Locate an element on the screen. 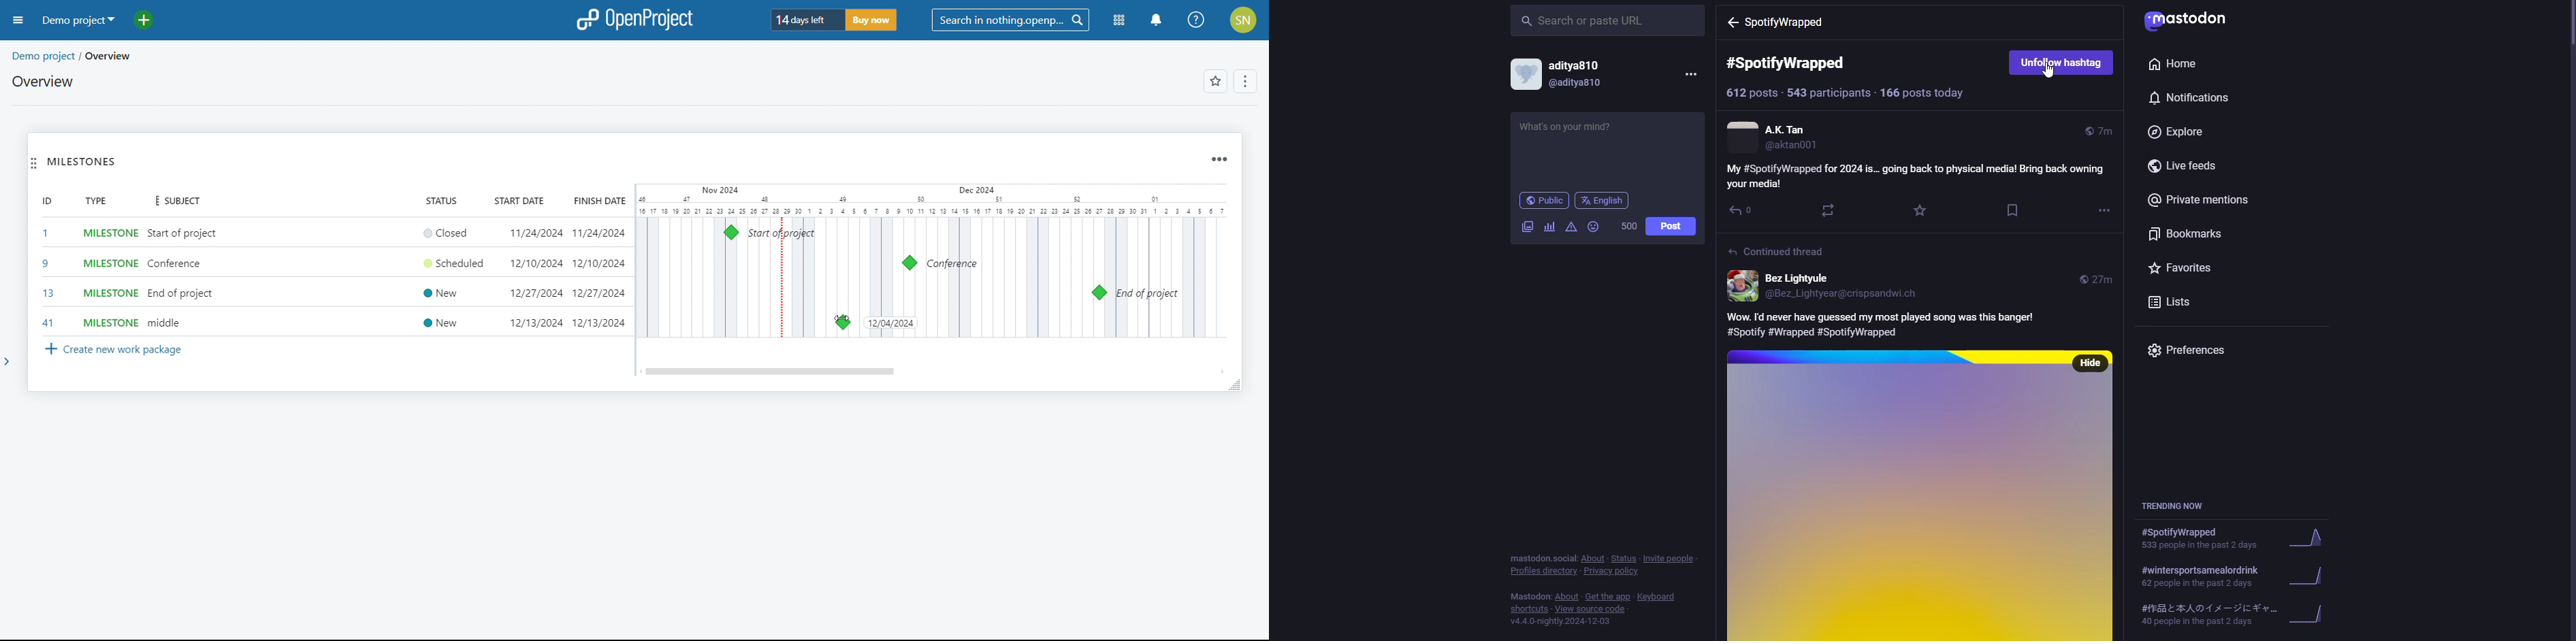 The height and width of the screenshot is (644, 2576). more is located at coordinates (2104, 210).